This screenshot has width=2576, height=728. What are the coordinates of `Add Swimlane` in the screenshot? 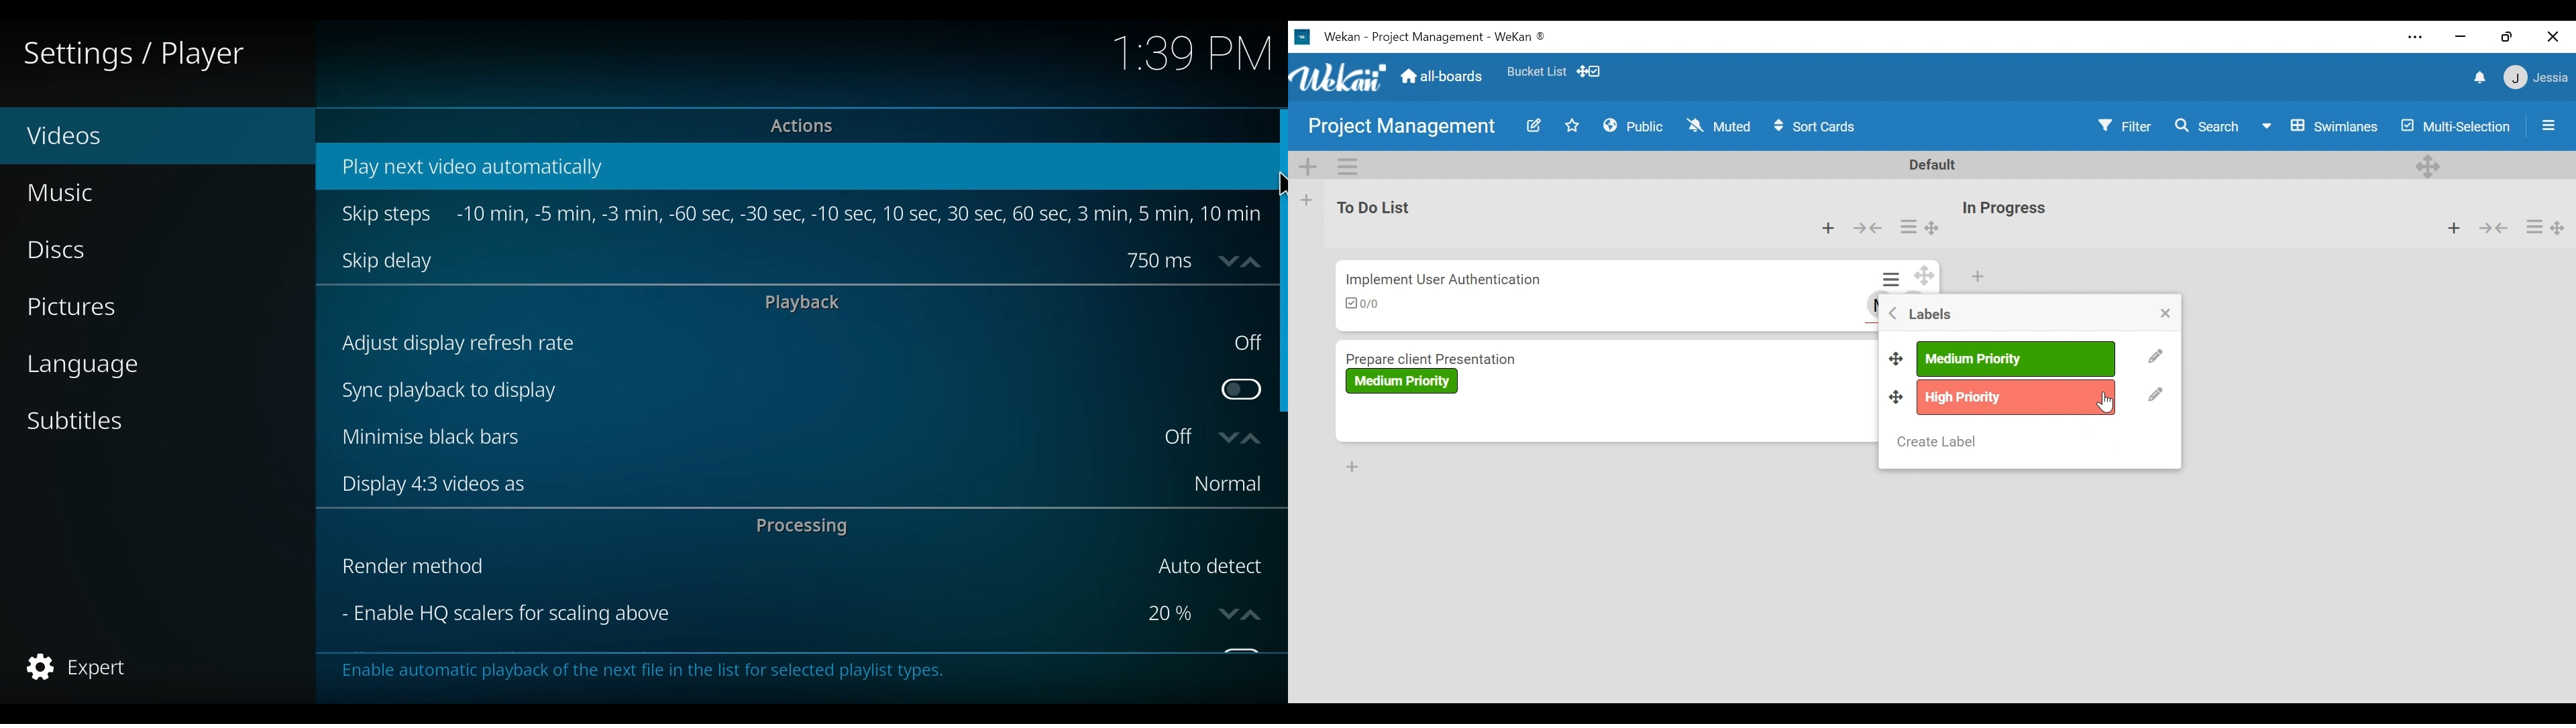 It's located at (1307, 164).